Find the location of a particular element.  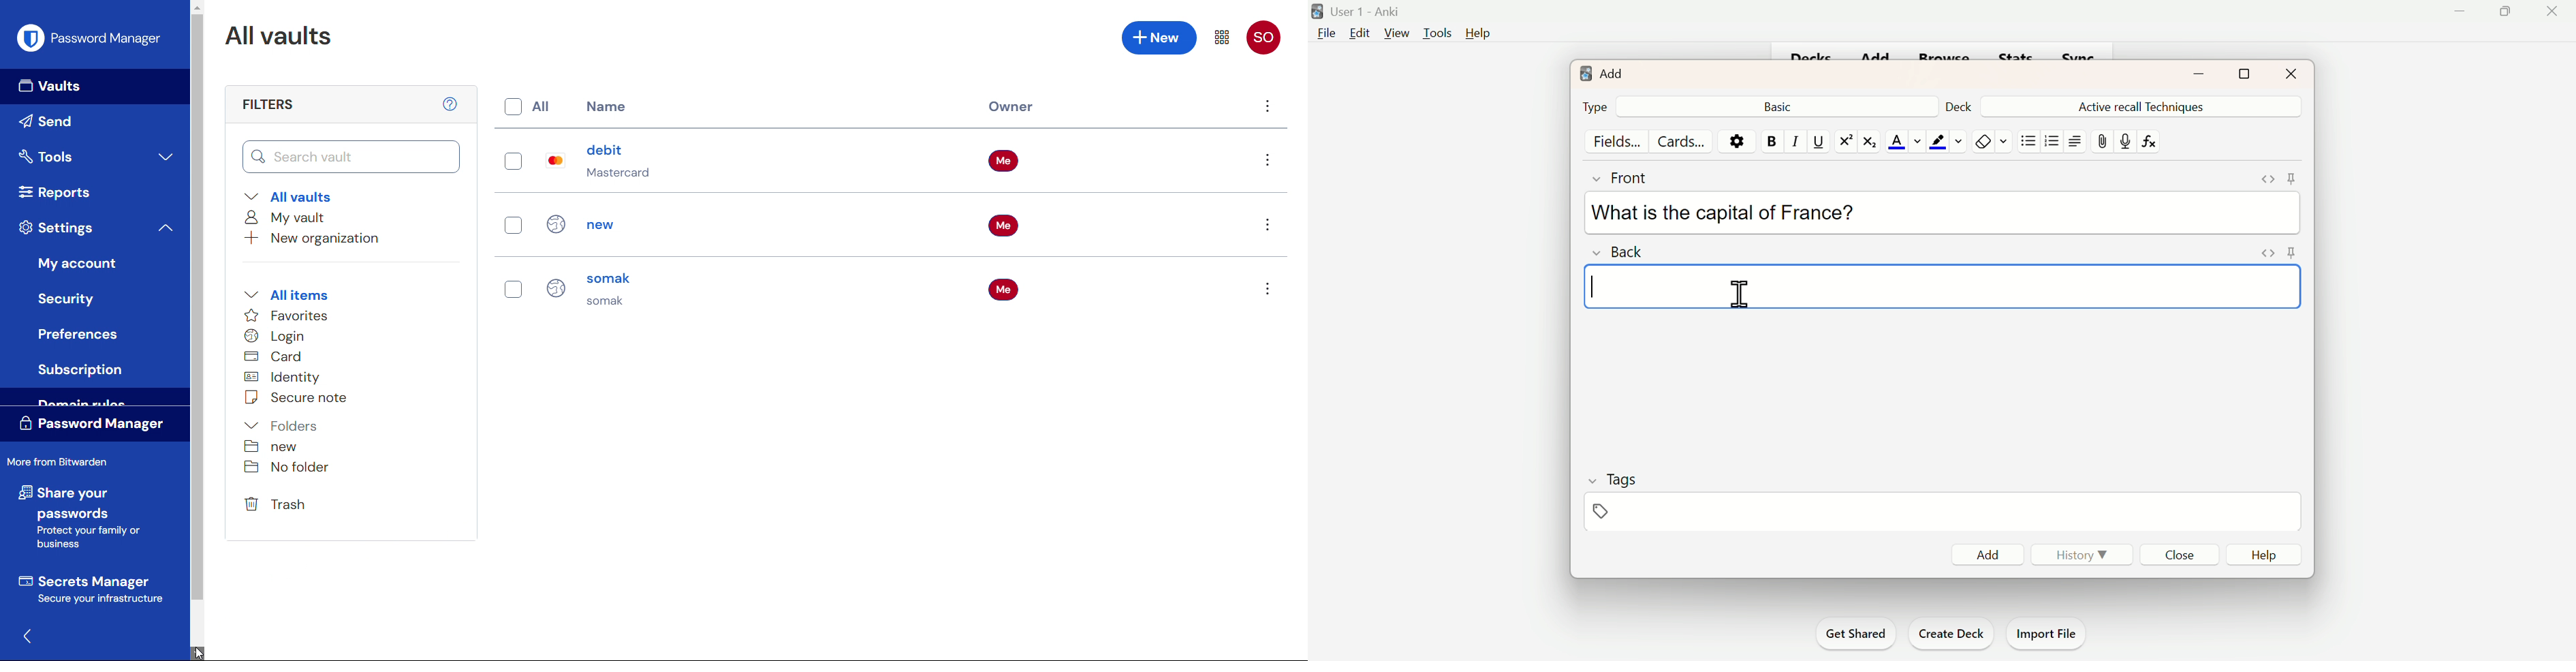

Subscript is located at coordinates (1869, 142).